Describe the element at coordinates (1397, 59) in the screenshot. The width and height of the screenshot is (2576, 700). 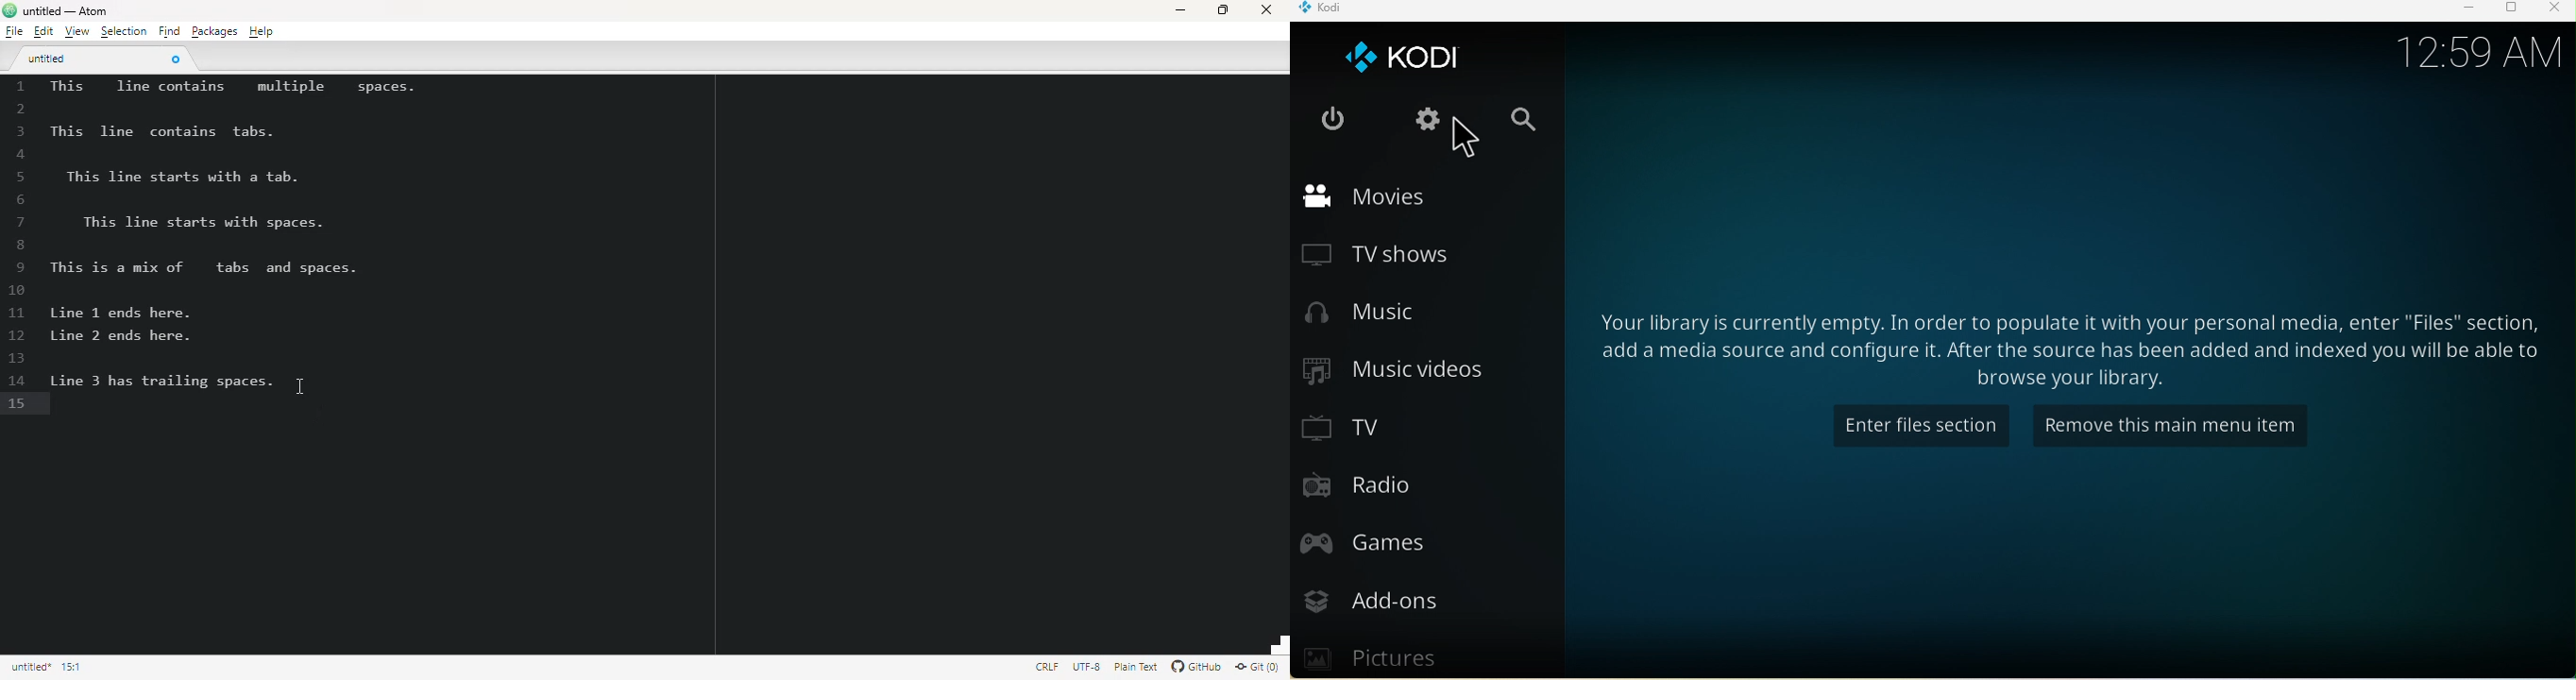
I see `Kodi icon` at that location.